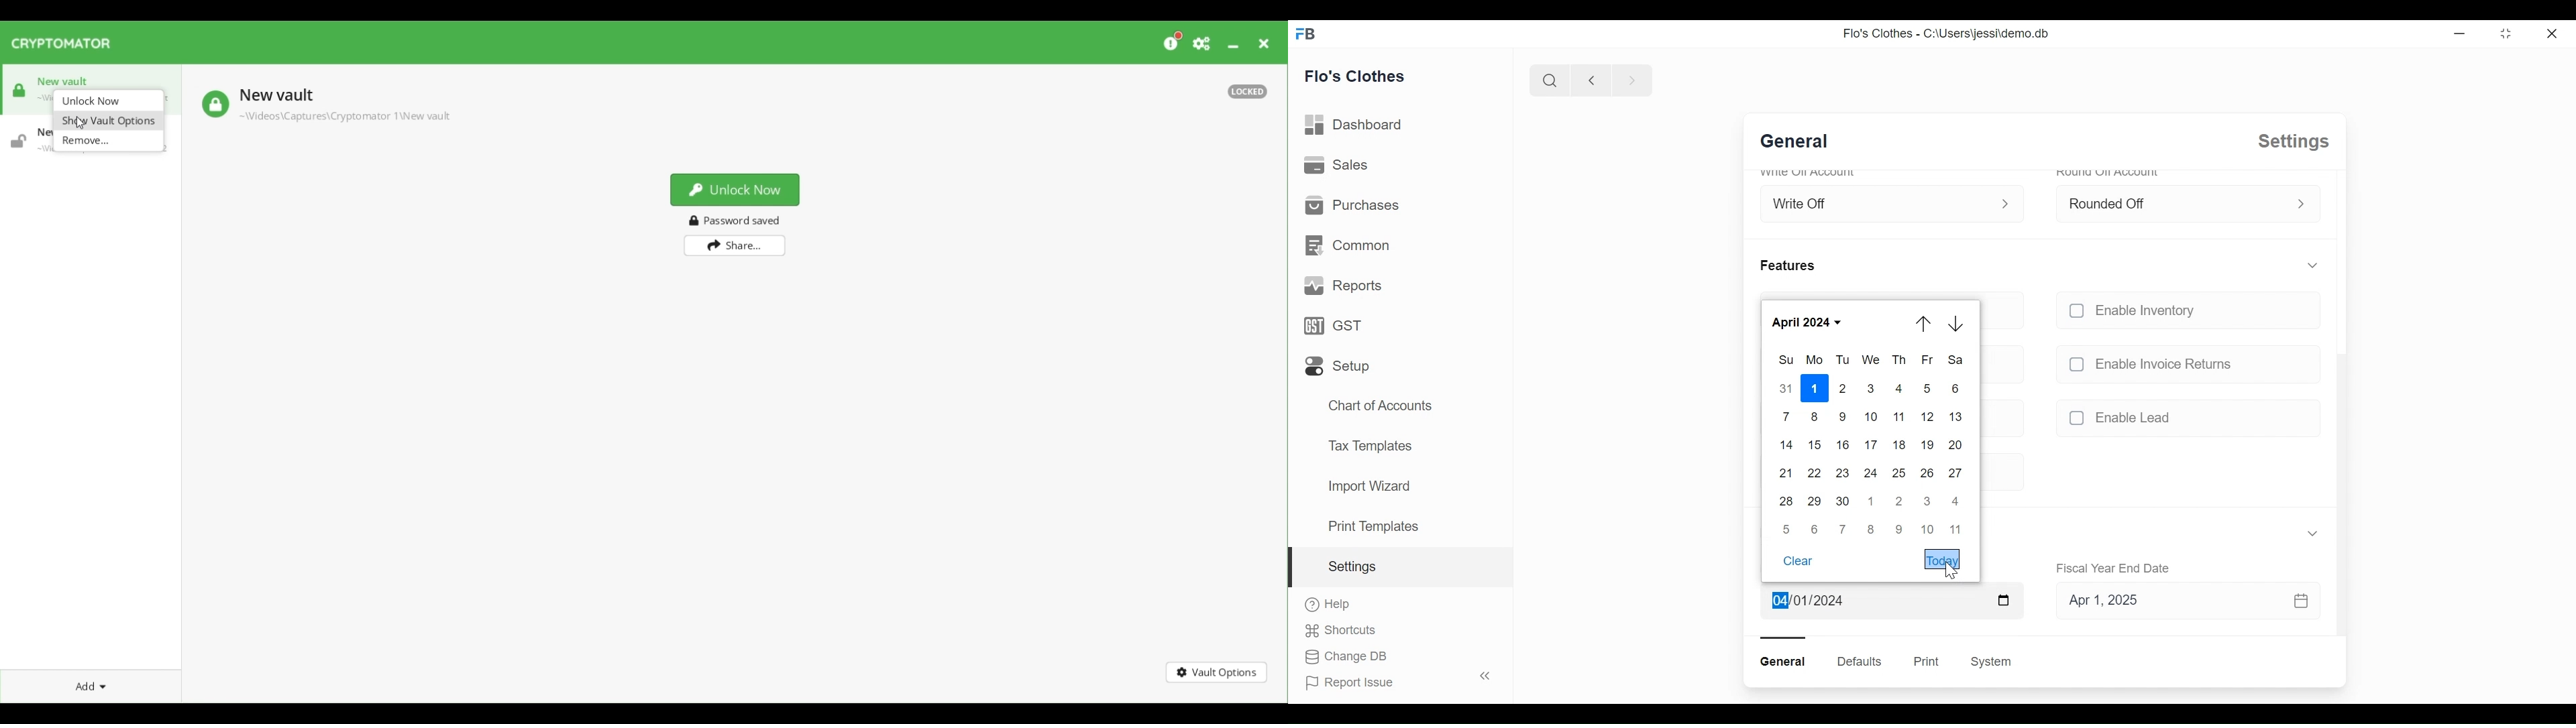 The height and width of the screenshot is (728, 2576). I want to click on unchecked Enable Invoice Returns, so click(2184, 363).